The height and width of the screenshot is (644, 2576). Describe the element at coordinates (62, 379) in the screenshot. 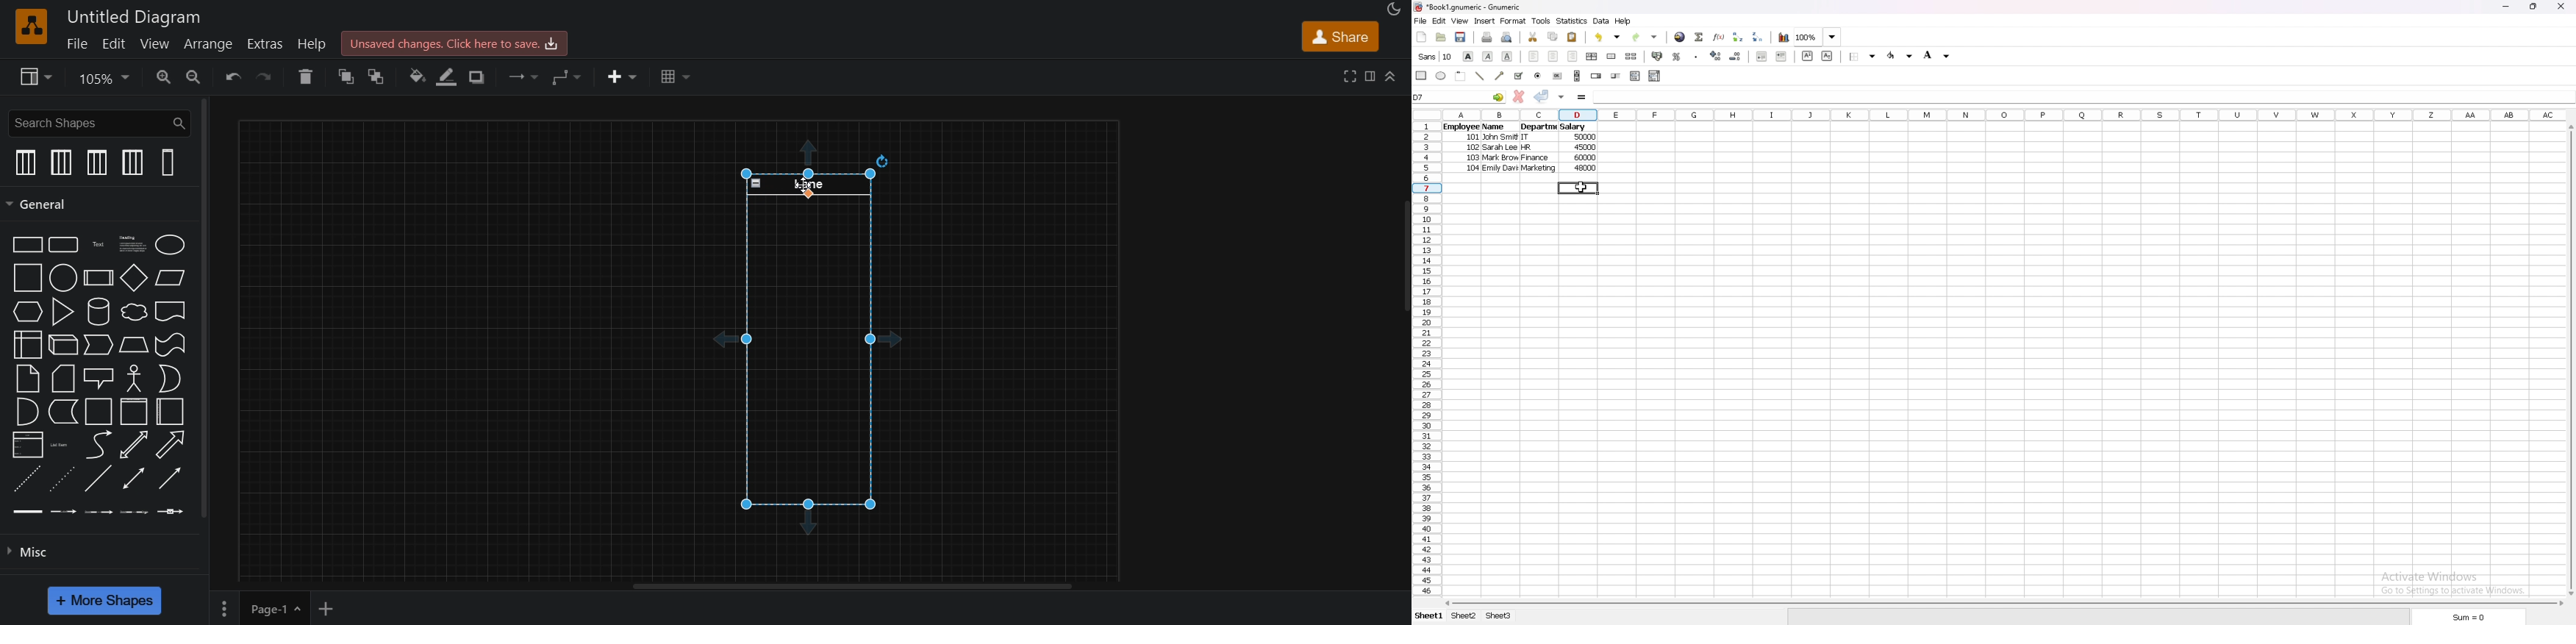

I see `card` at that location.